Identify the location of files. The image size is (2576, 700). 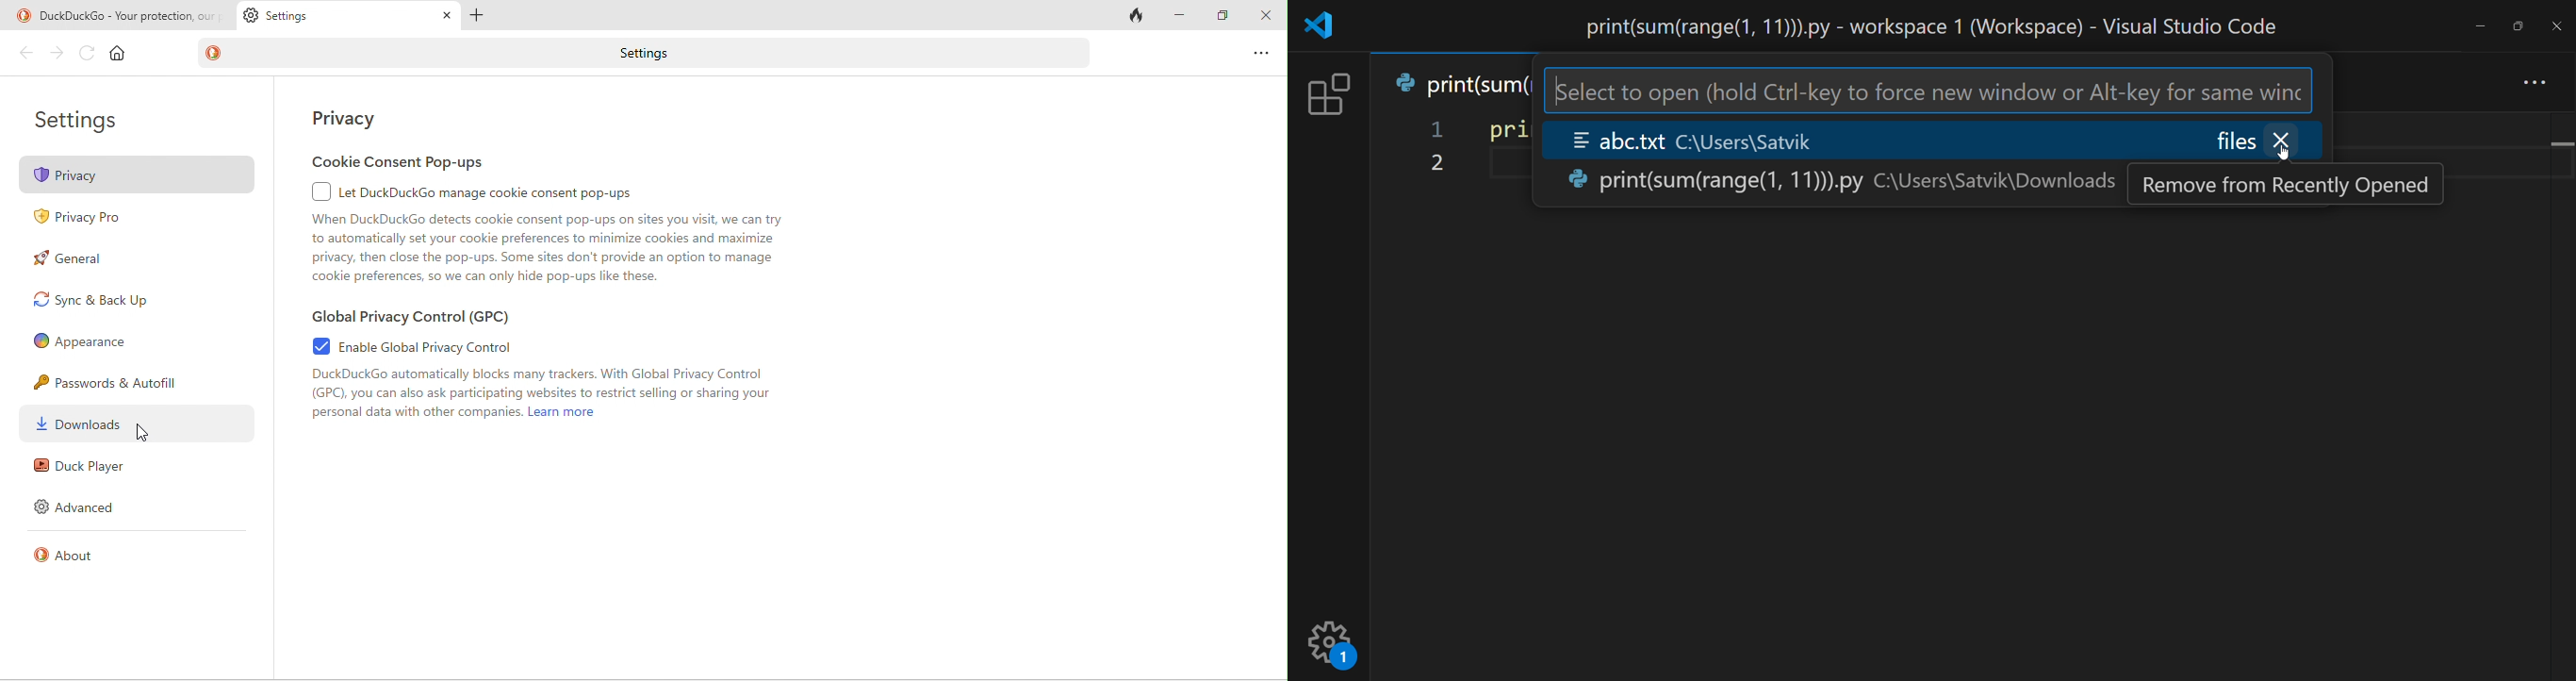
(2237, 140).